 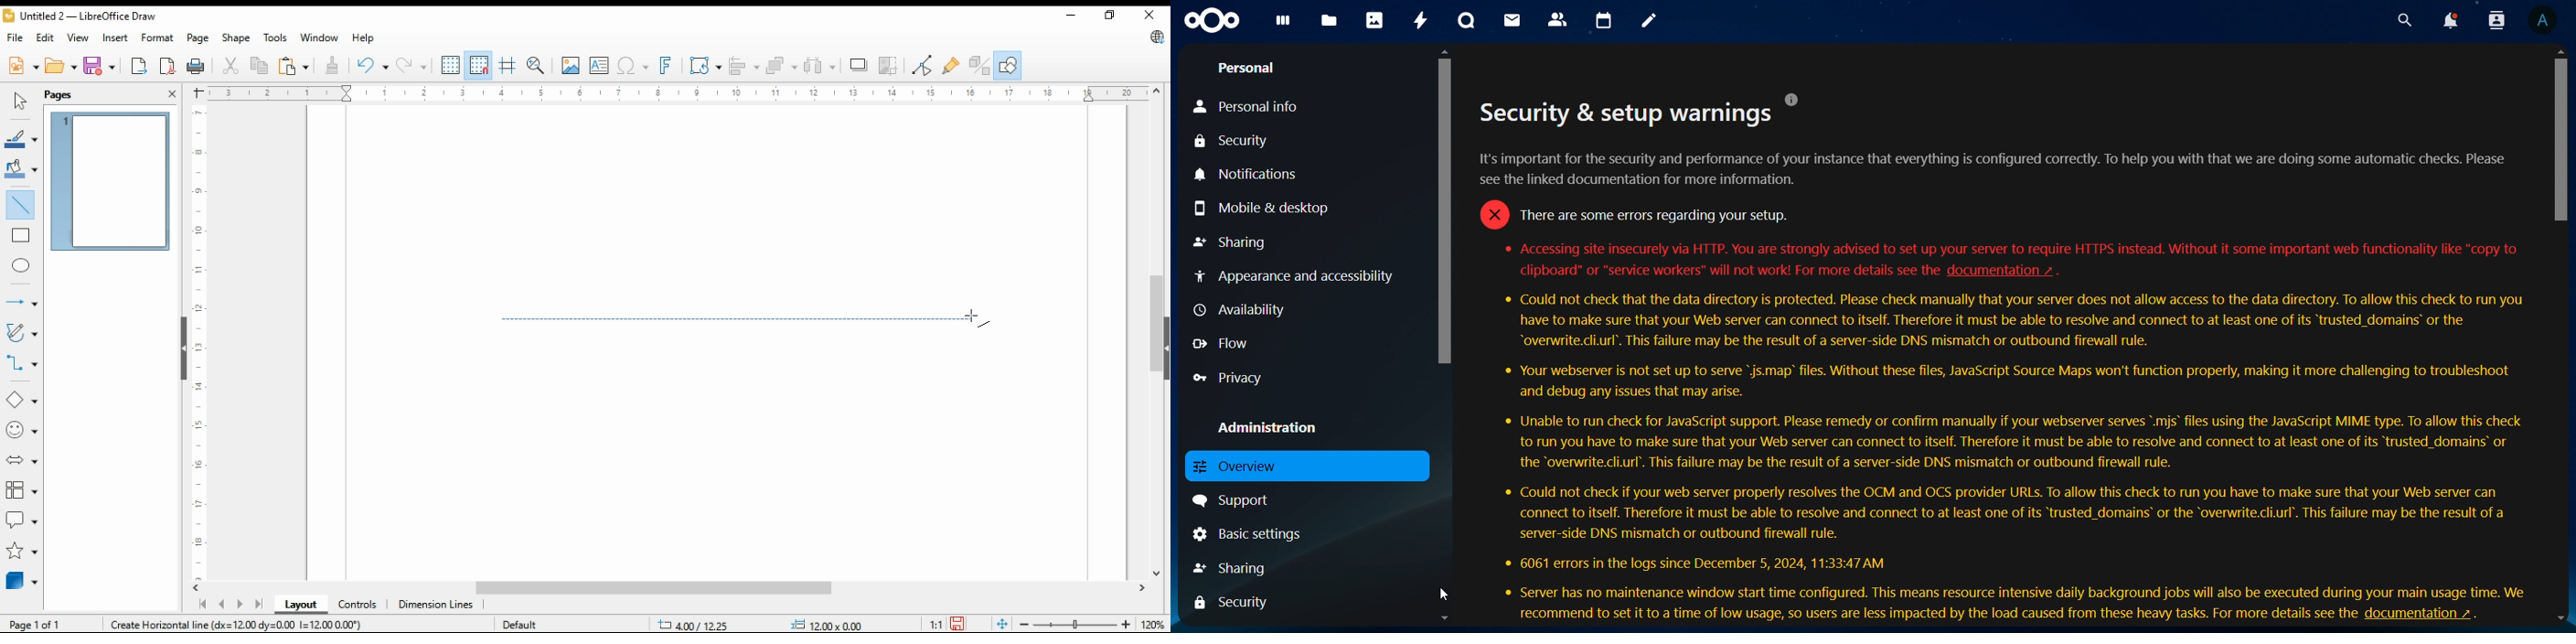 I want to click on snap to grids, so click(x=479, y=66).